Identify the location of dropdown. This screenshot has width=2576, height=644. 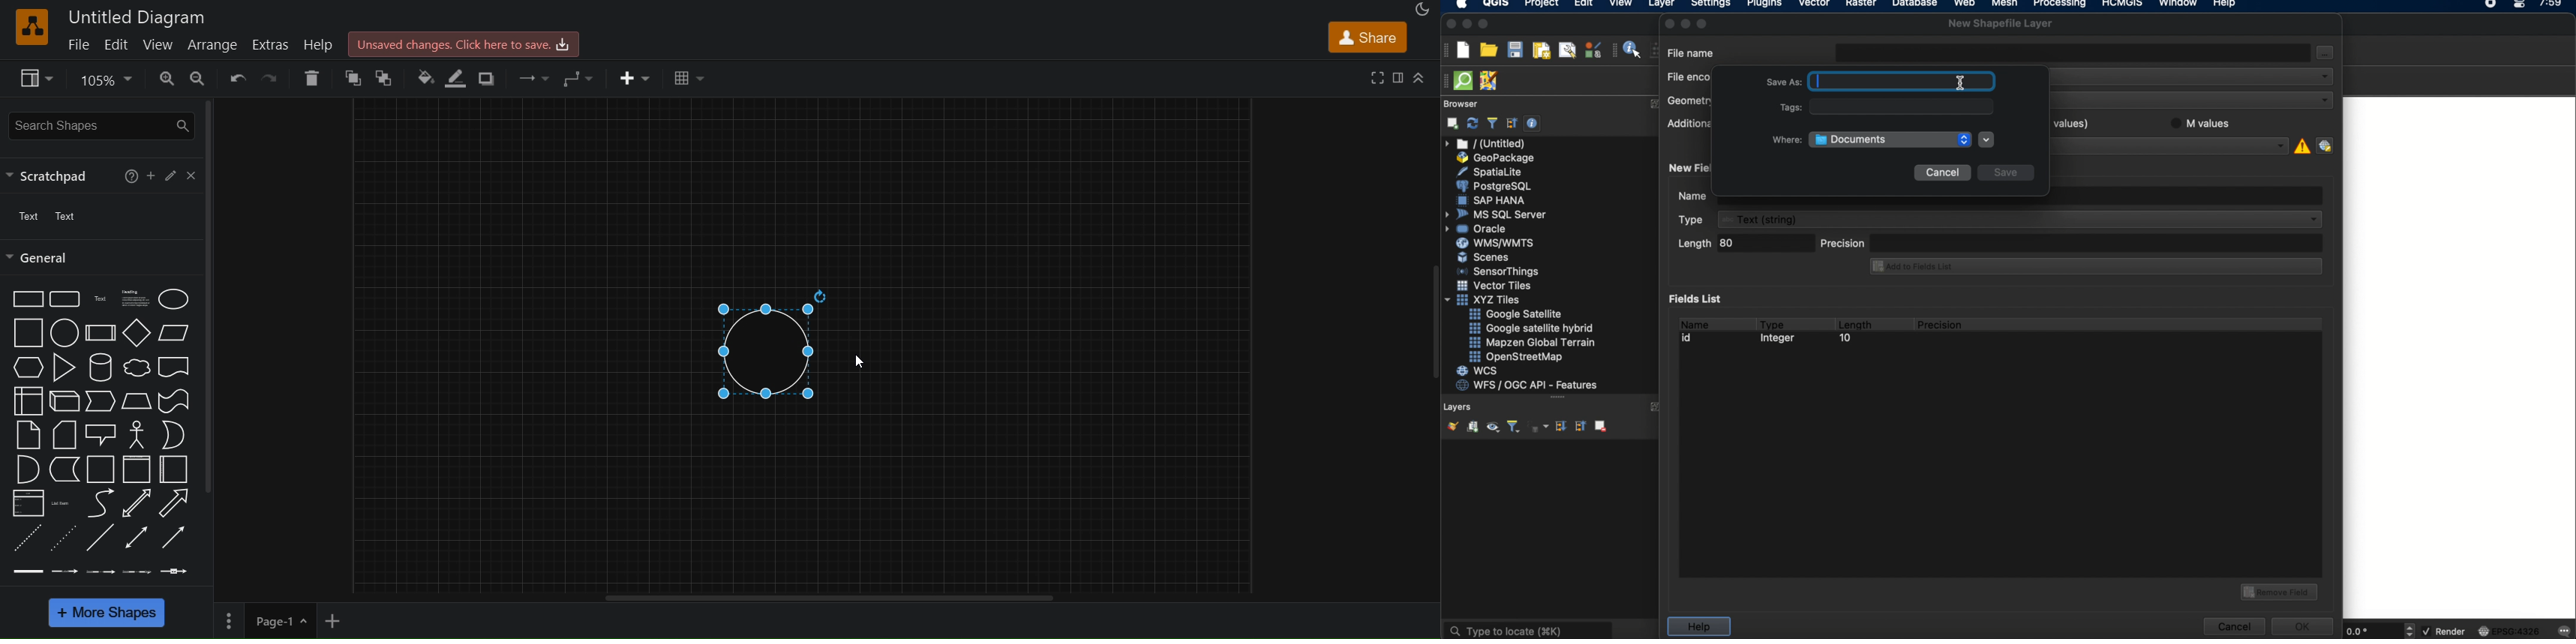
(2324, 100).